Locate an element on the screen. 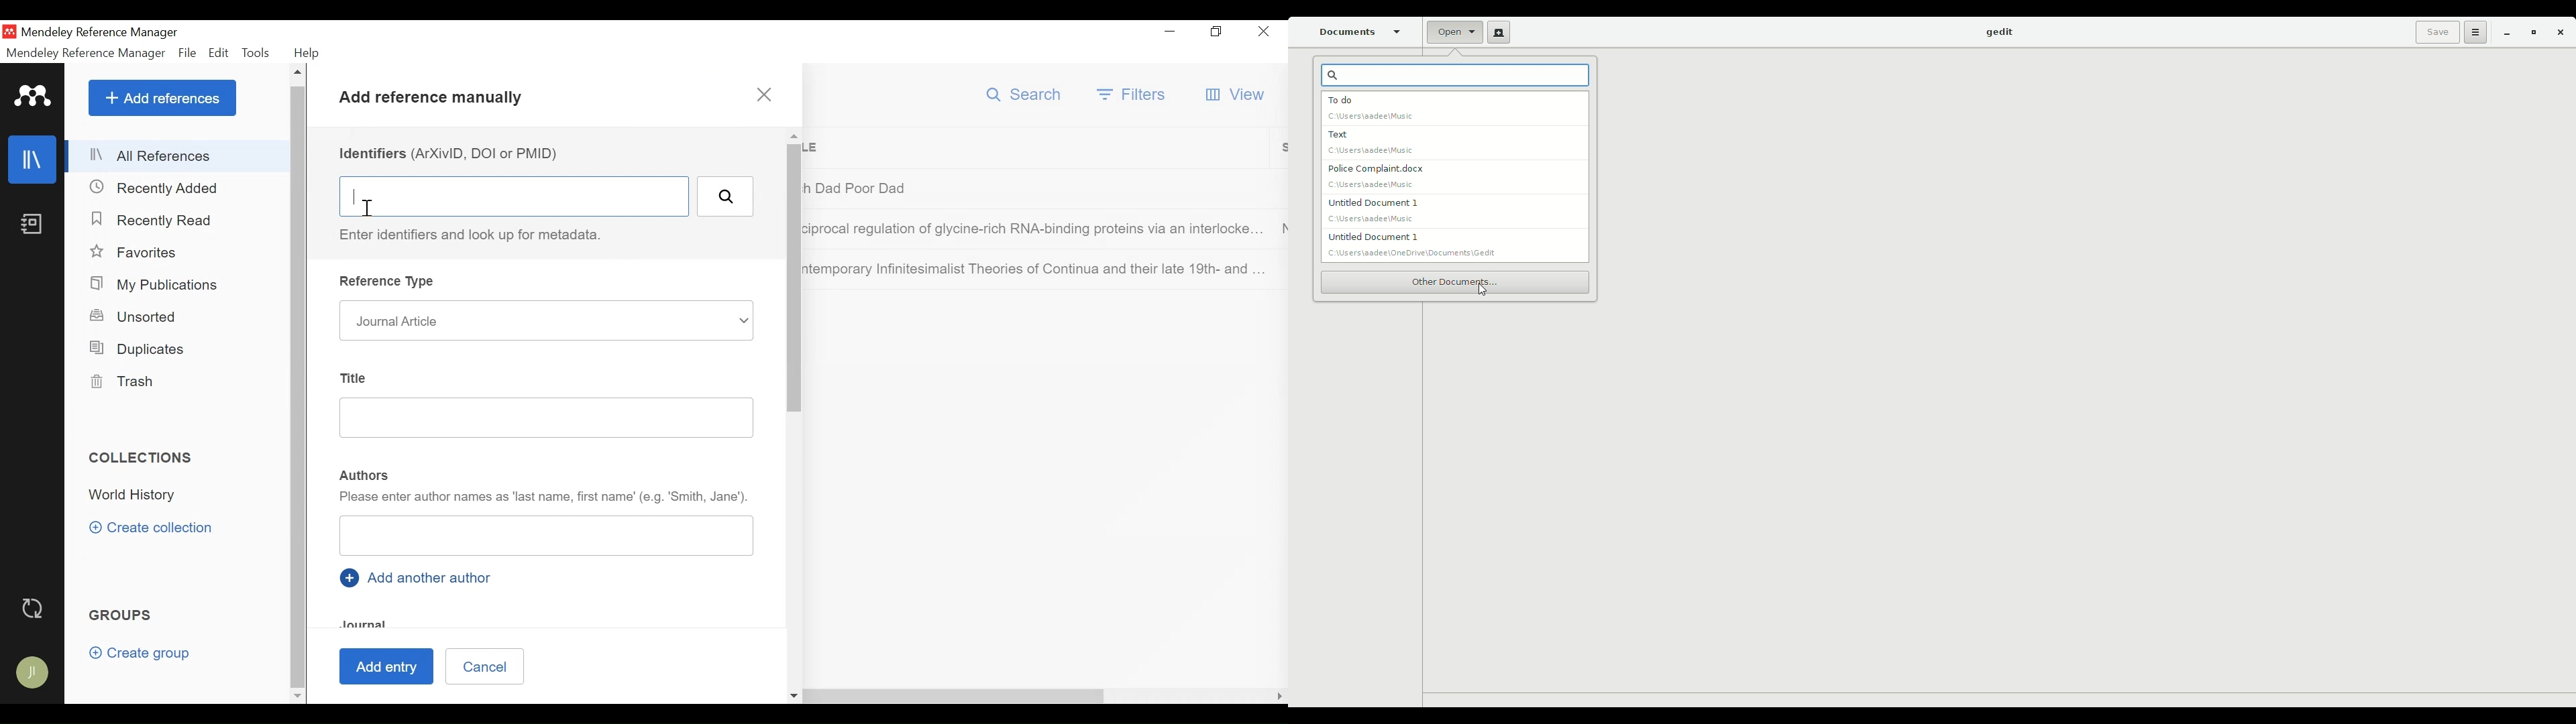 This screenshot has height=728, width=2576. Horizontal Scroll bar is located at coordinates (714, 697).